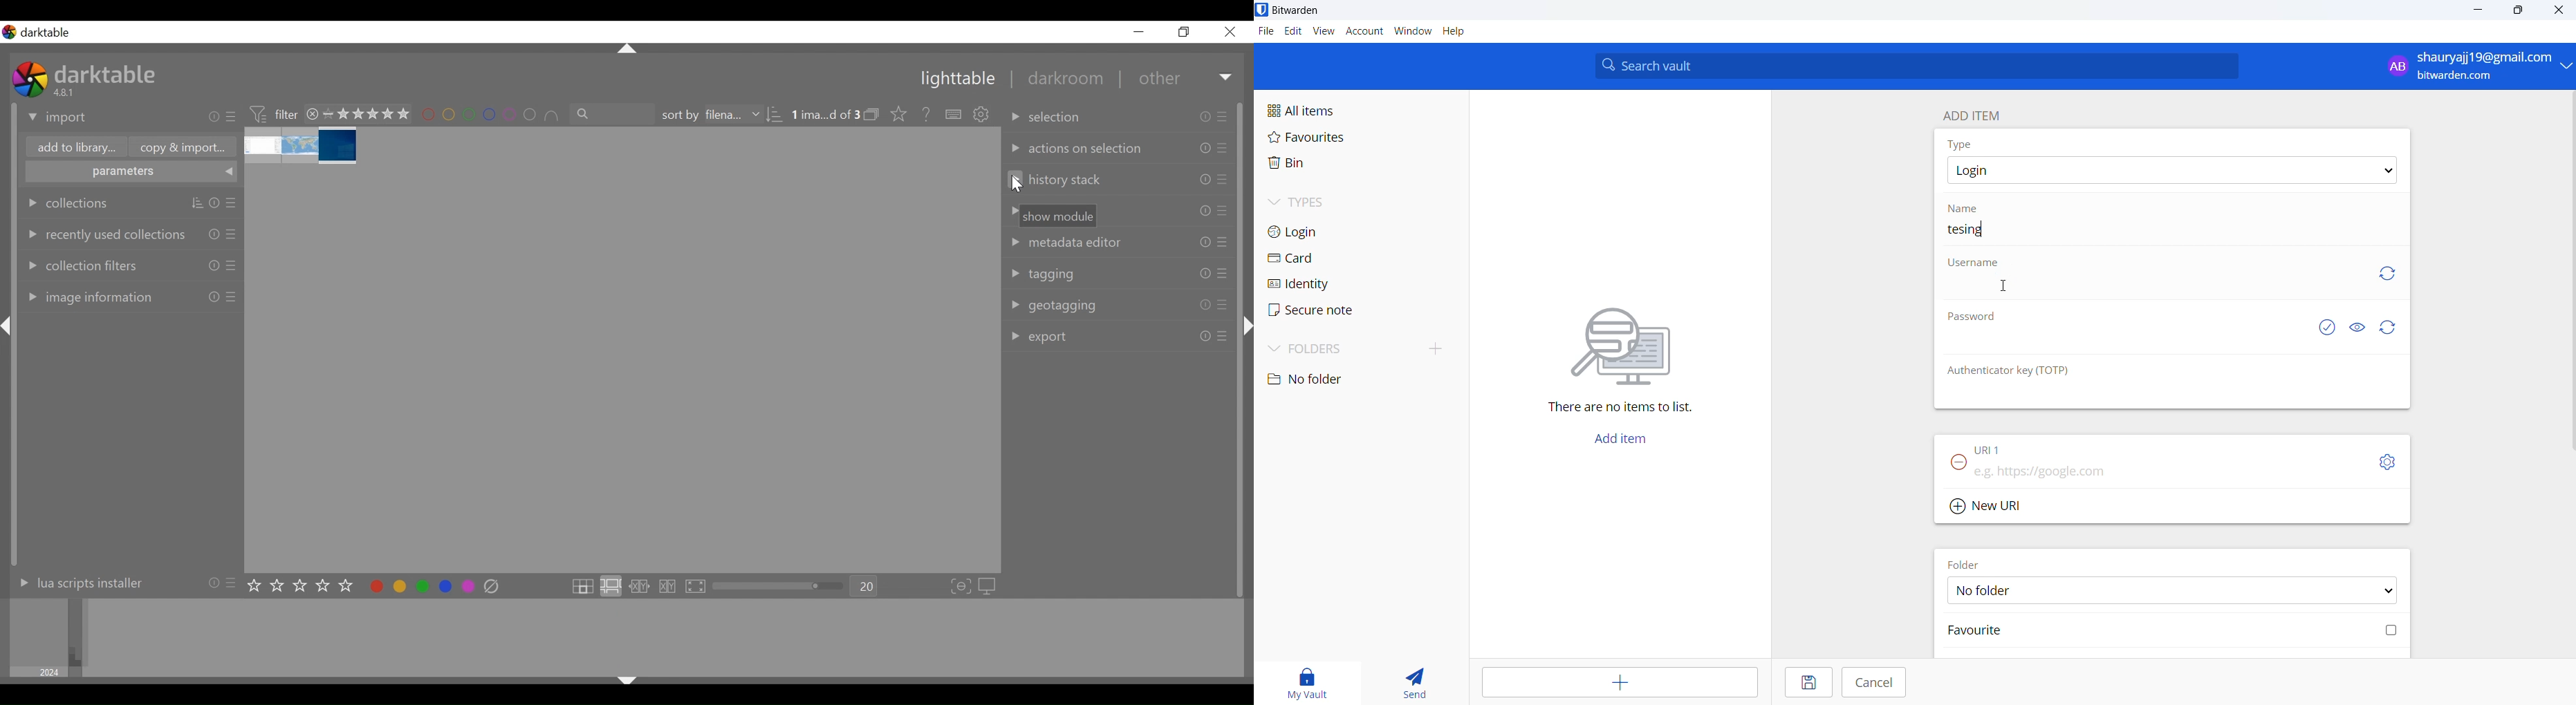  Describe the element at coordinates (2390, 463) in the screenshot. I see `URL settings` at that location.